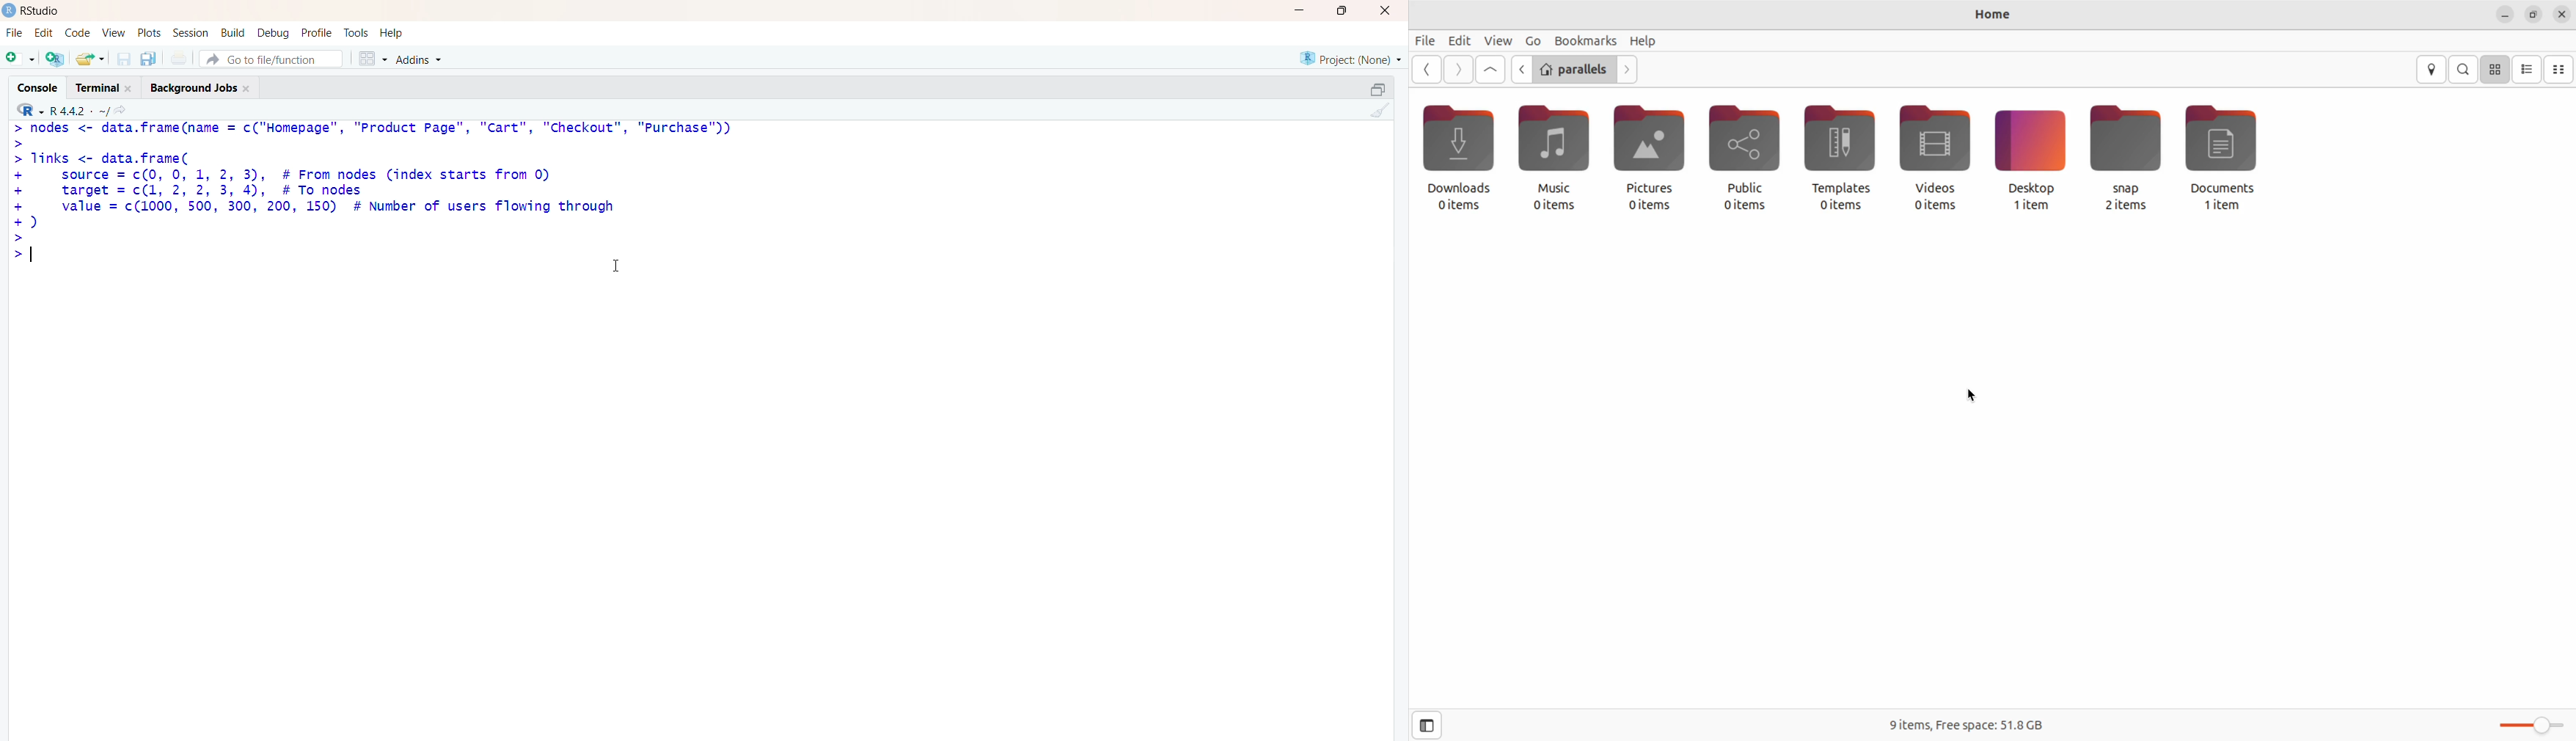  What do you see at coordinates (1340, 11) in the screenshot?
I see `maximize` at bounding box center [1340, 11].